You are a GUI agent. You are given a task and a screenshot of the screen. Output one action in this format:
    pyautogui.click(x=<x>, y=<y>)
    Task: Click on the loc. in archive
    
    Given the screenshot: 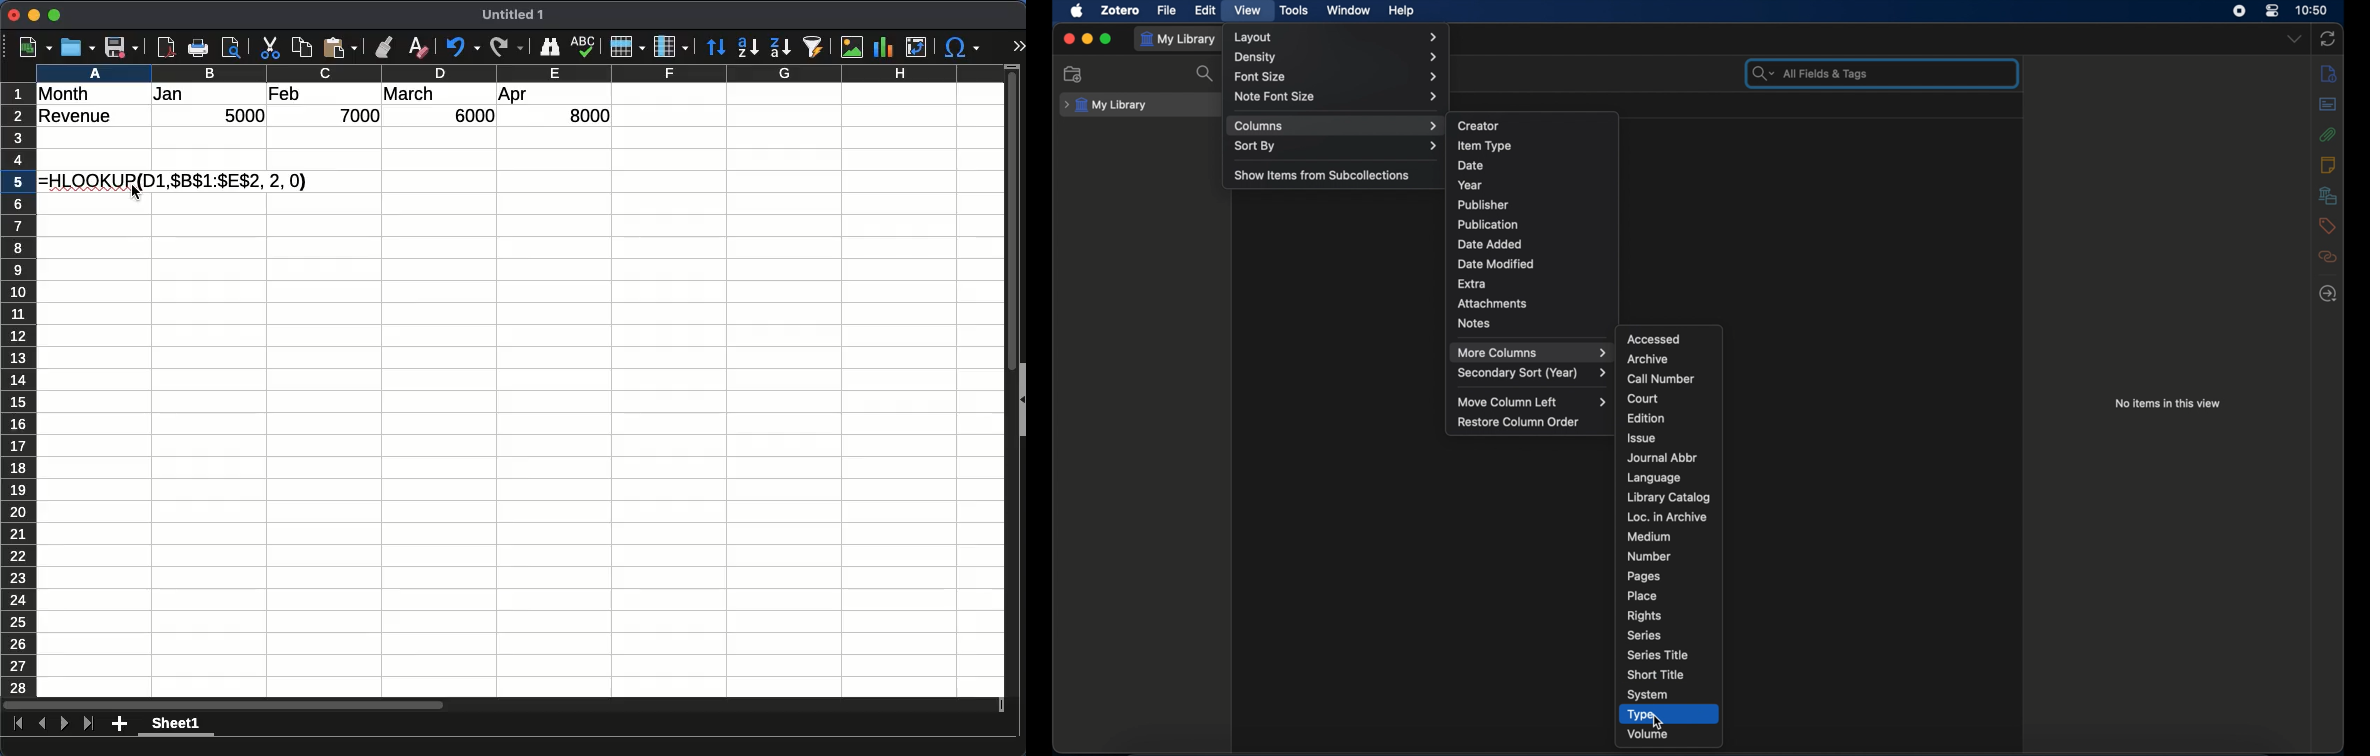 What is the action you would take?
    pyautogui.click(x=1669, y=517)
    